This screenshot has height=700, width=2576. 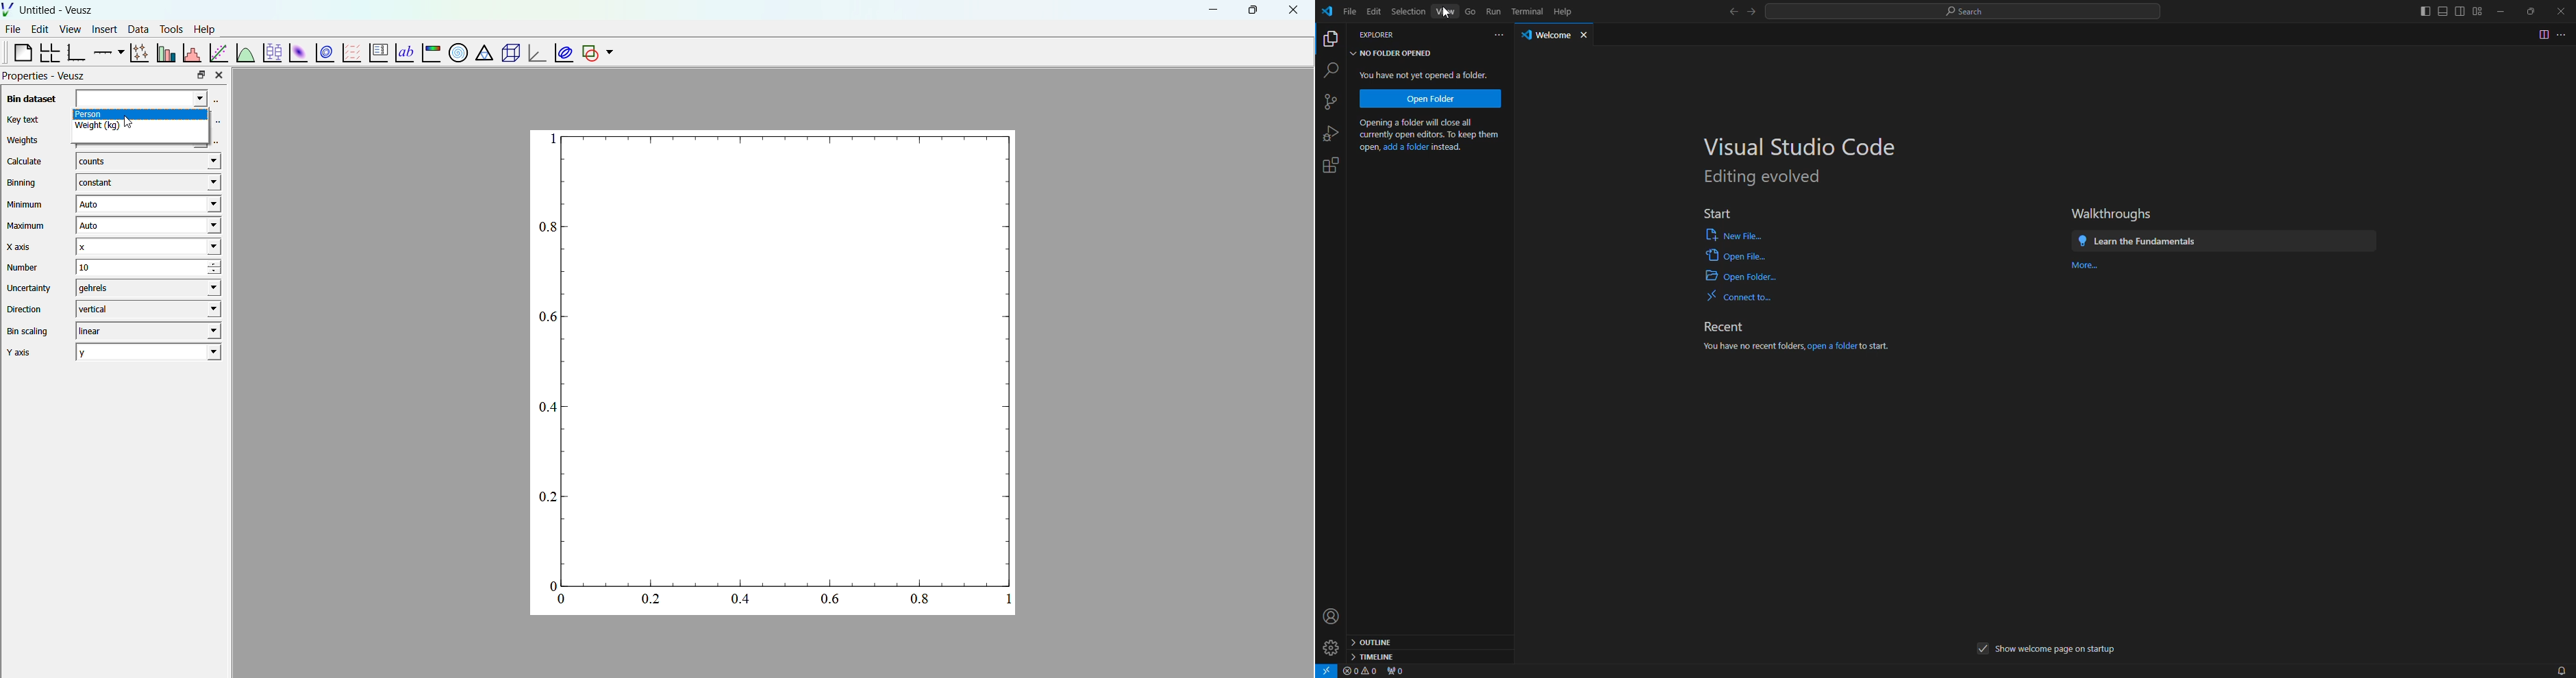 I want to click on cursor, so click(x=1444, y=12).